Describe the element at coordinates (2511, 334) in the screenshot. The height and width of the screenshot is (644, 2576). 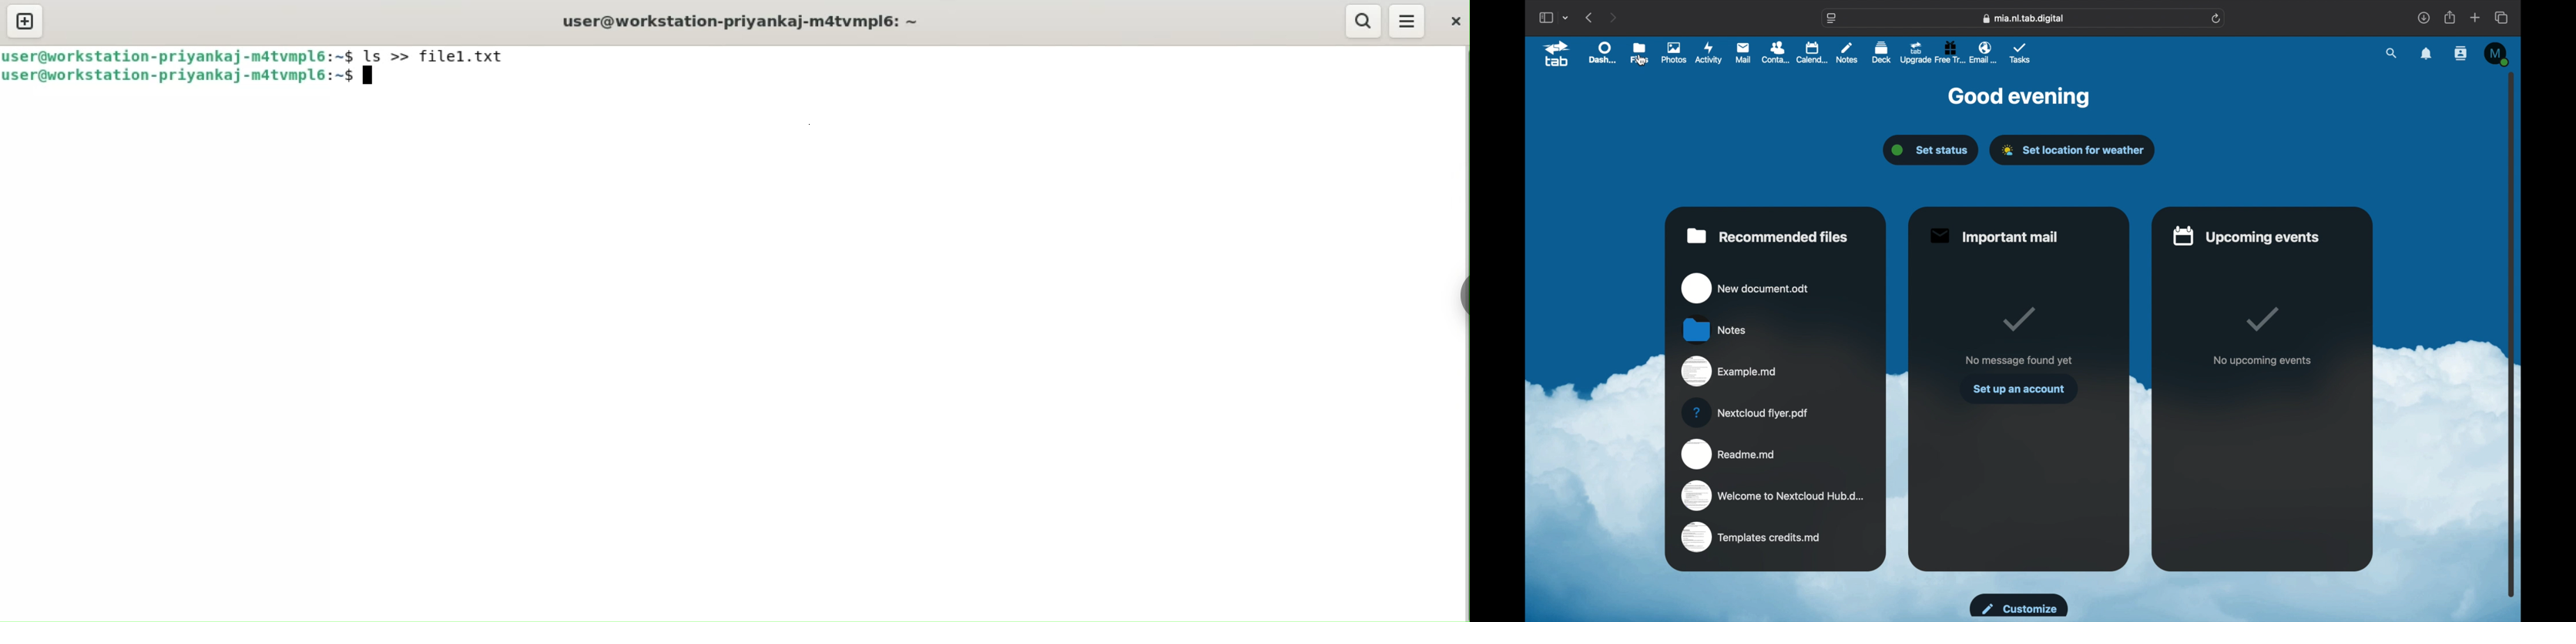
I see `scroll box` at that location.